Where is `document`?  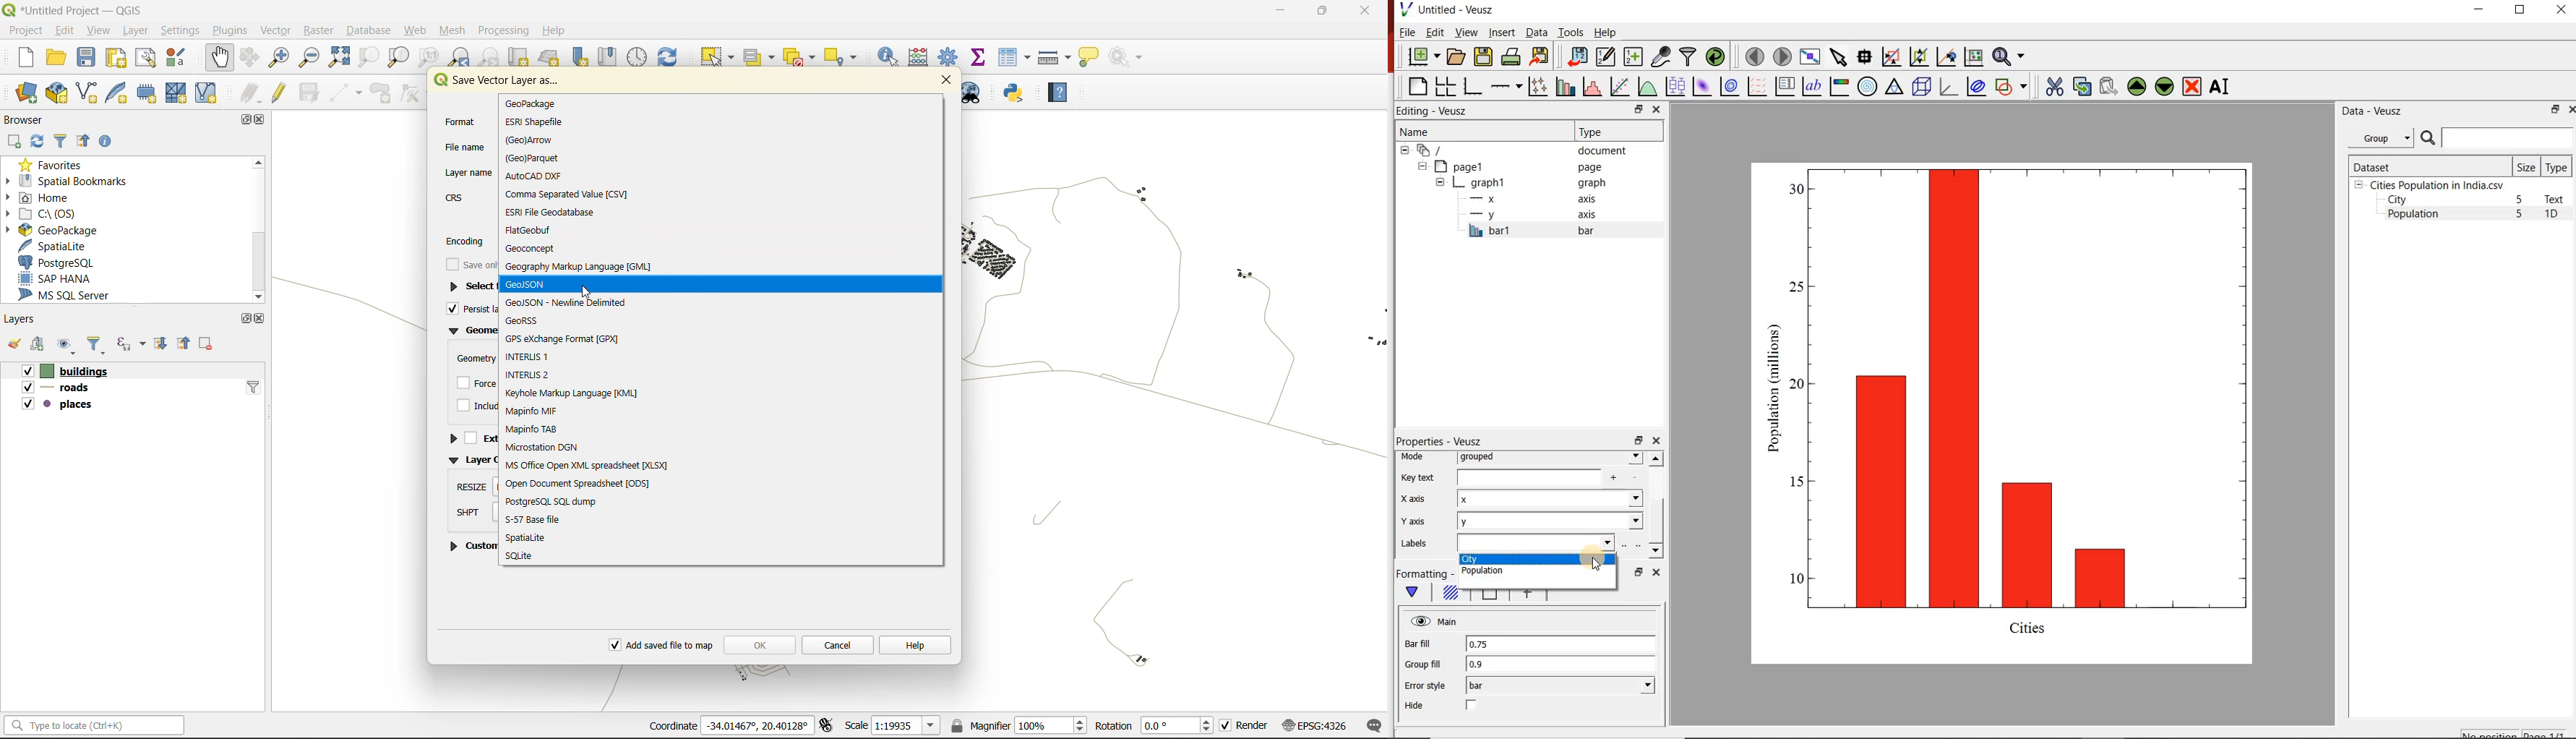
document is located at coordinates (1518, 149).